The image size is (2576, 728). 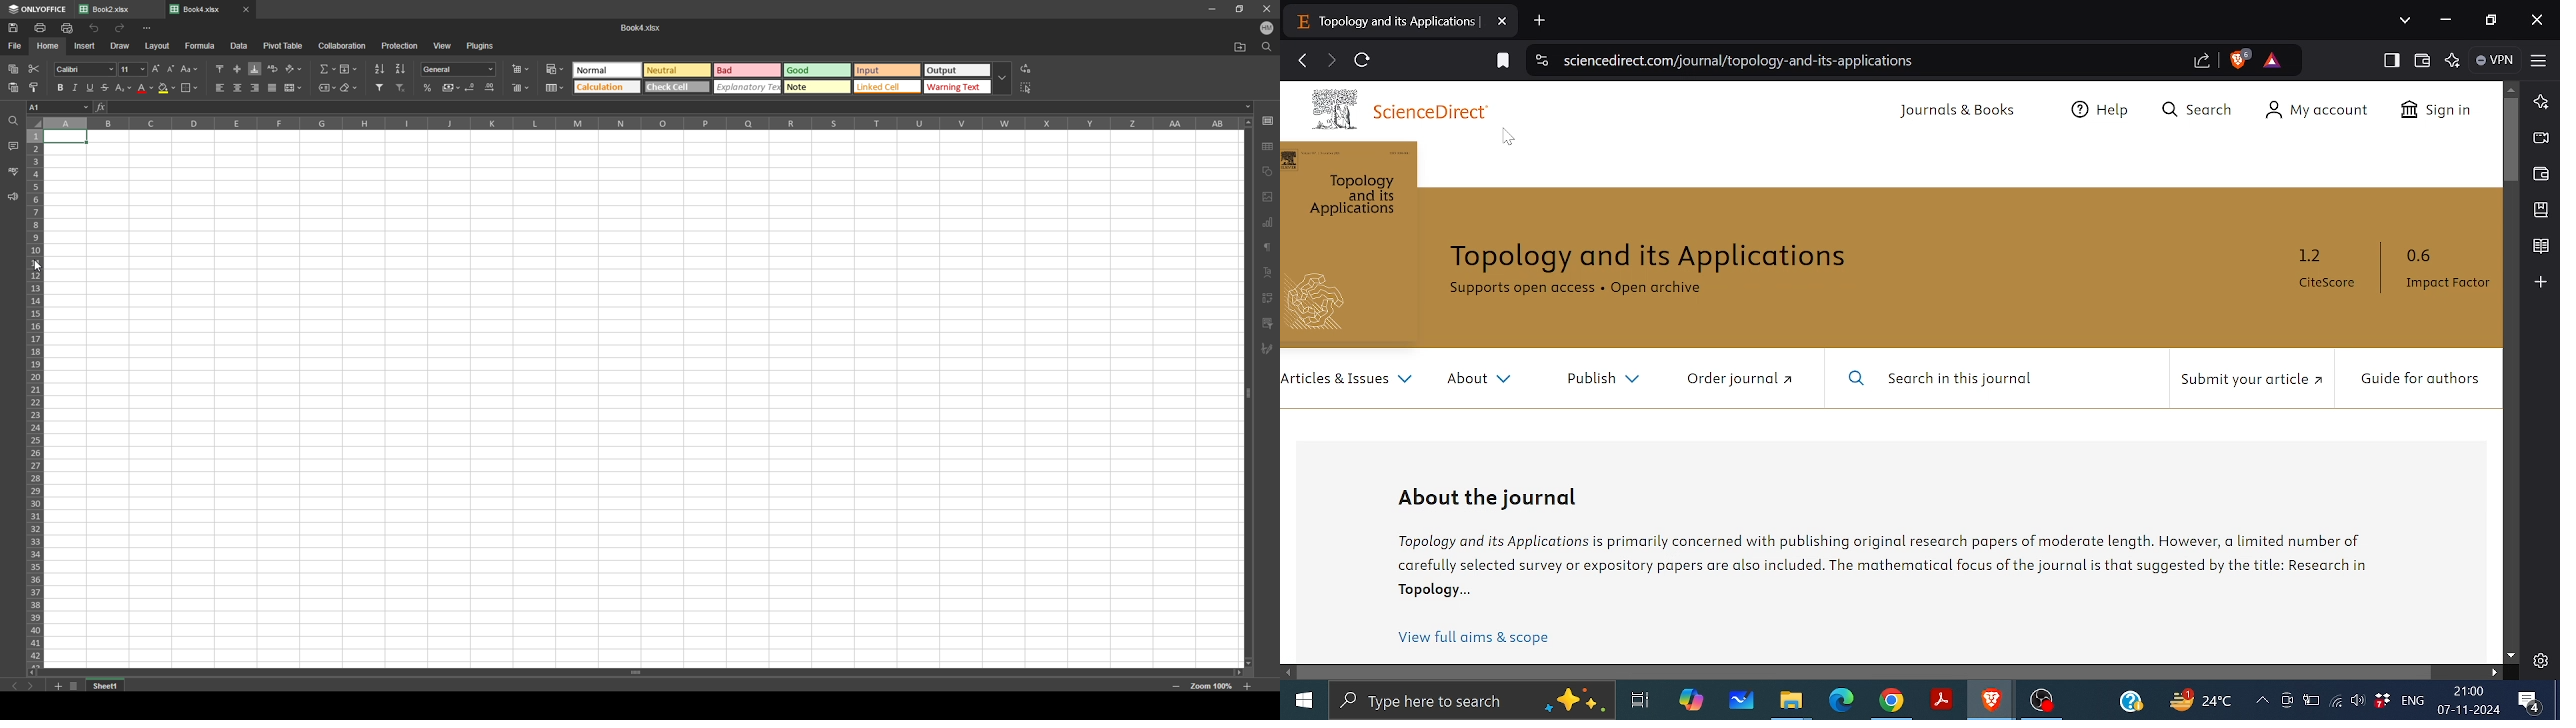 What do you see at coordinates (88, 89) in the screenshot?
I see `underline` at bounding box center [88, 89].